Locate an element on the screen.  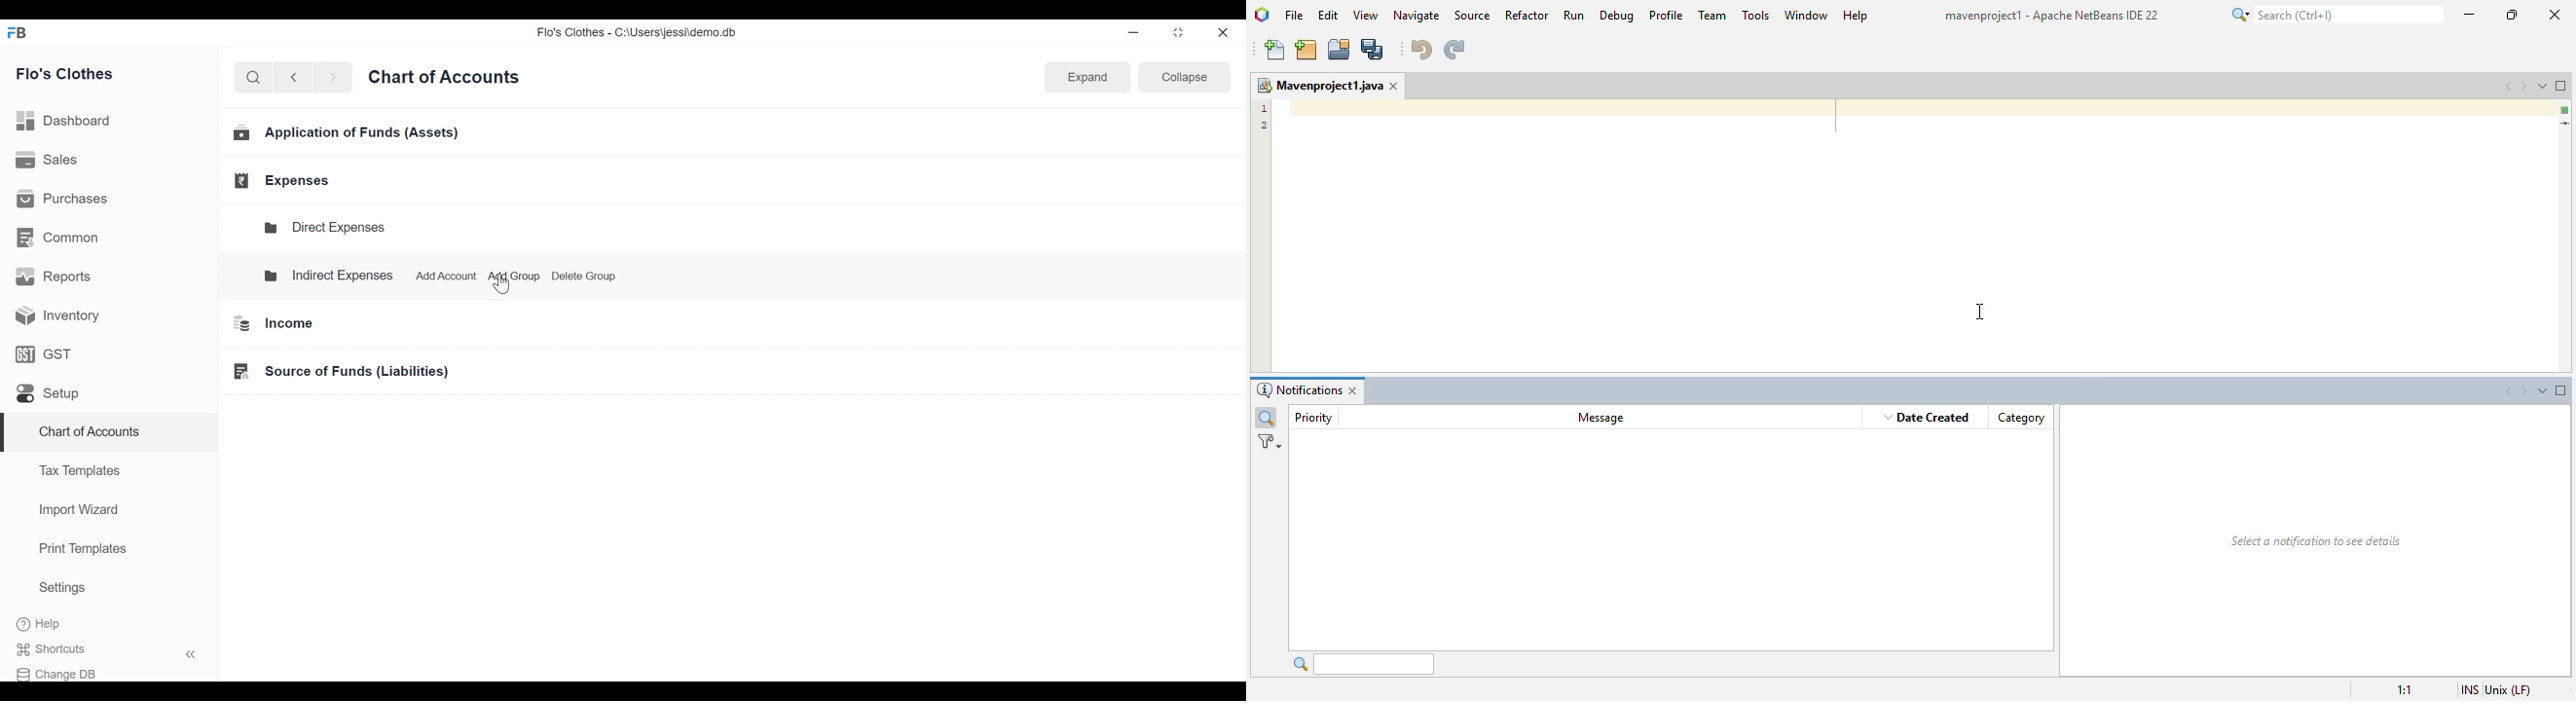
run is located at coordinates (1573, 15).